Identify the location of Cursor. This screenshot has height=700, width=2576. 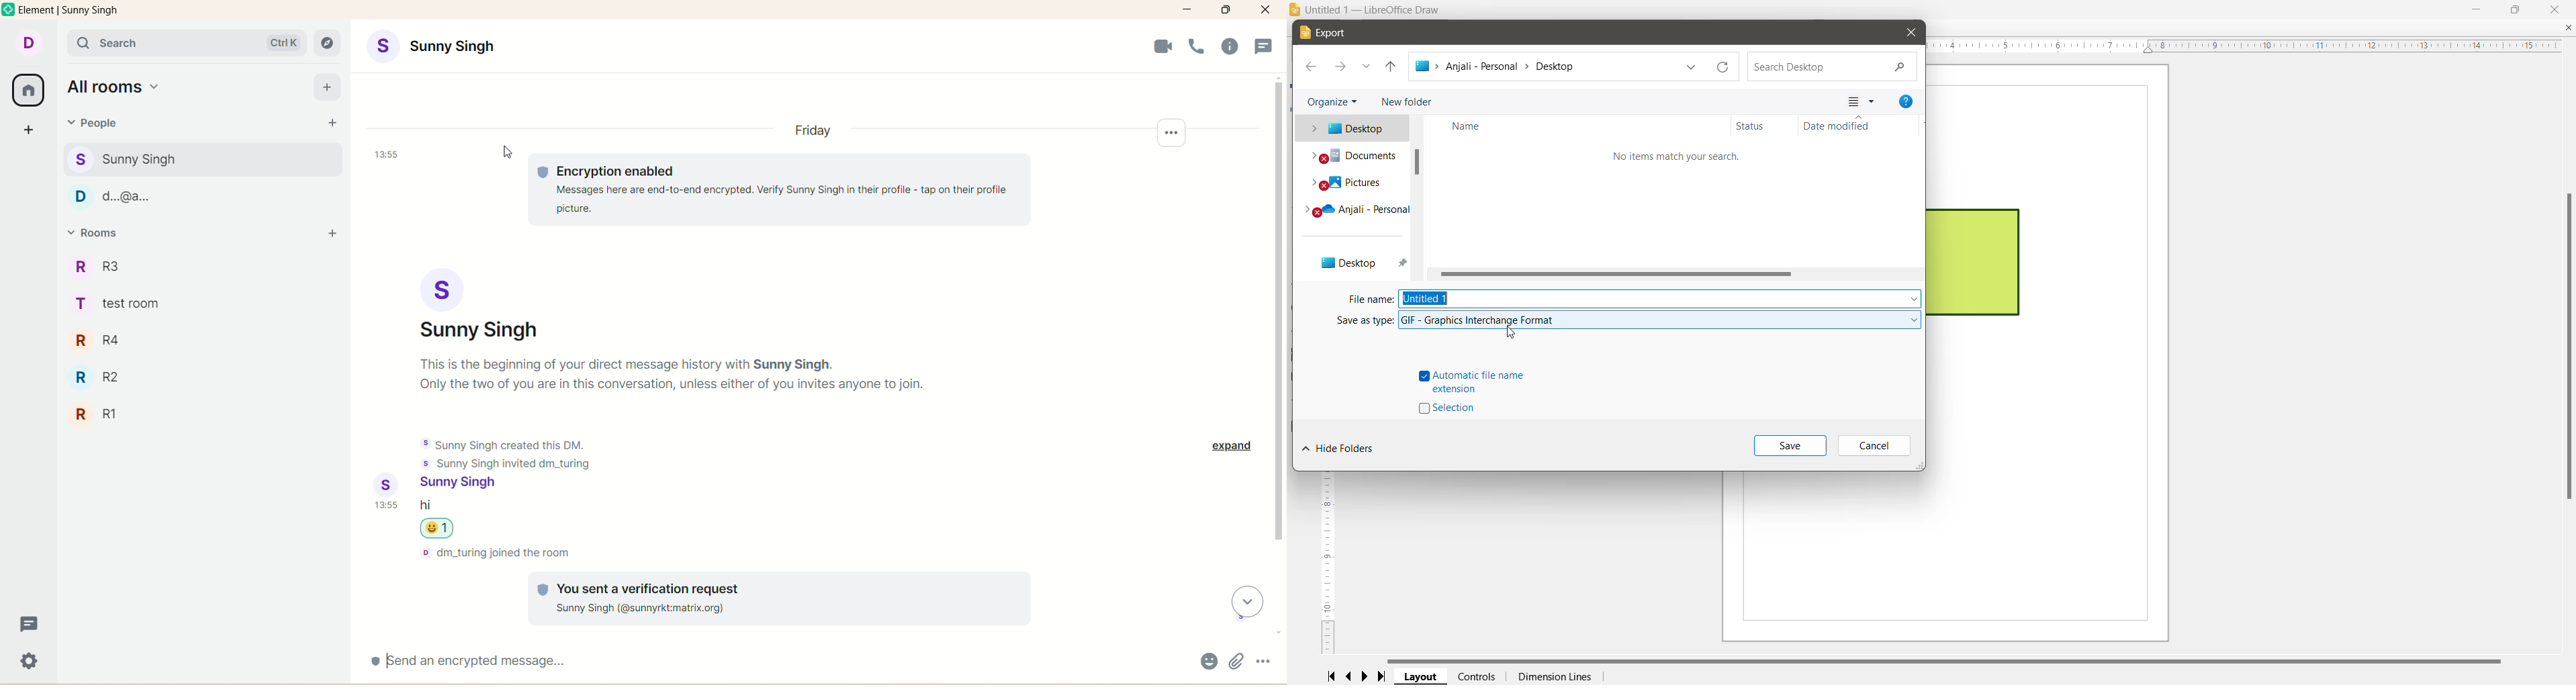
(1514, 333).